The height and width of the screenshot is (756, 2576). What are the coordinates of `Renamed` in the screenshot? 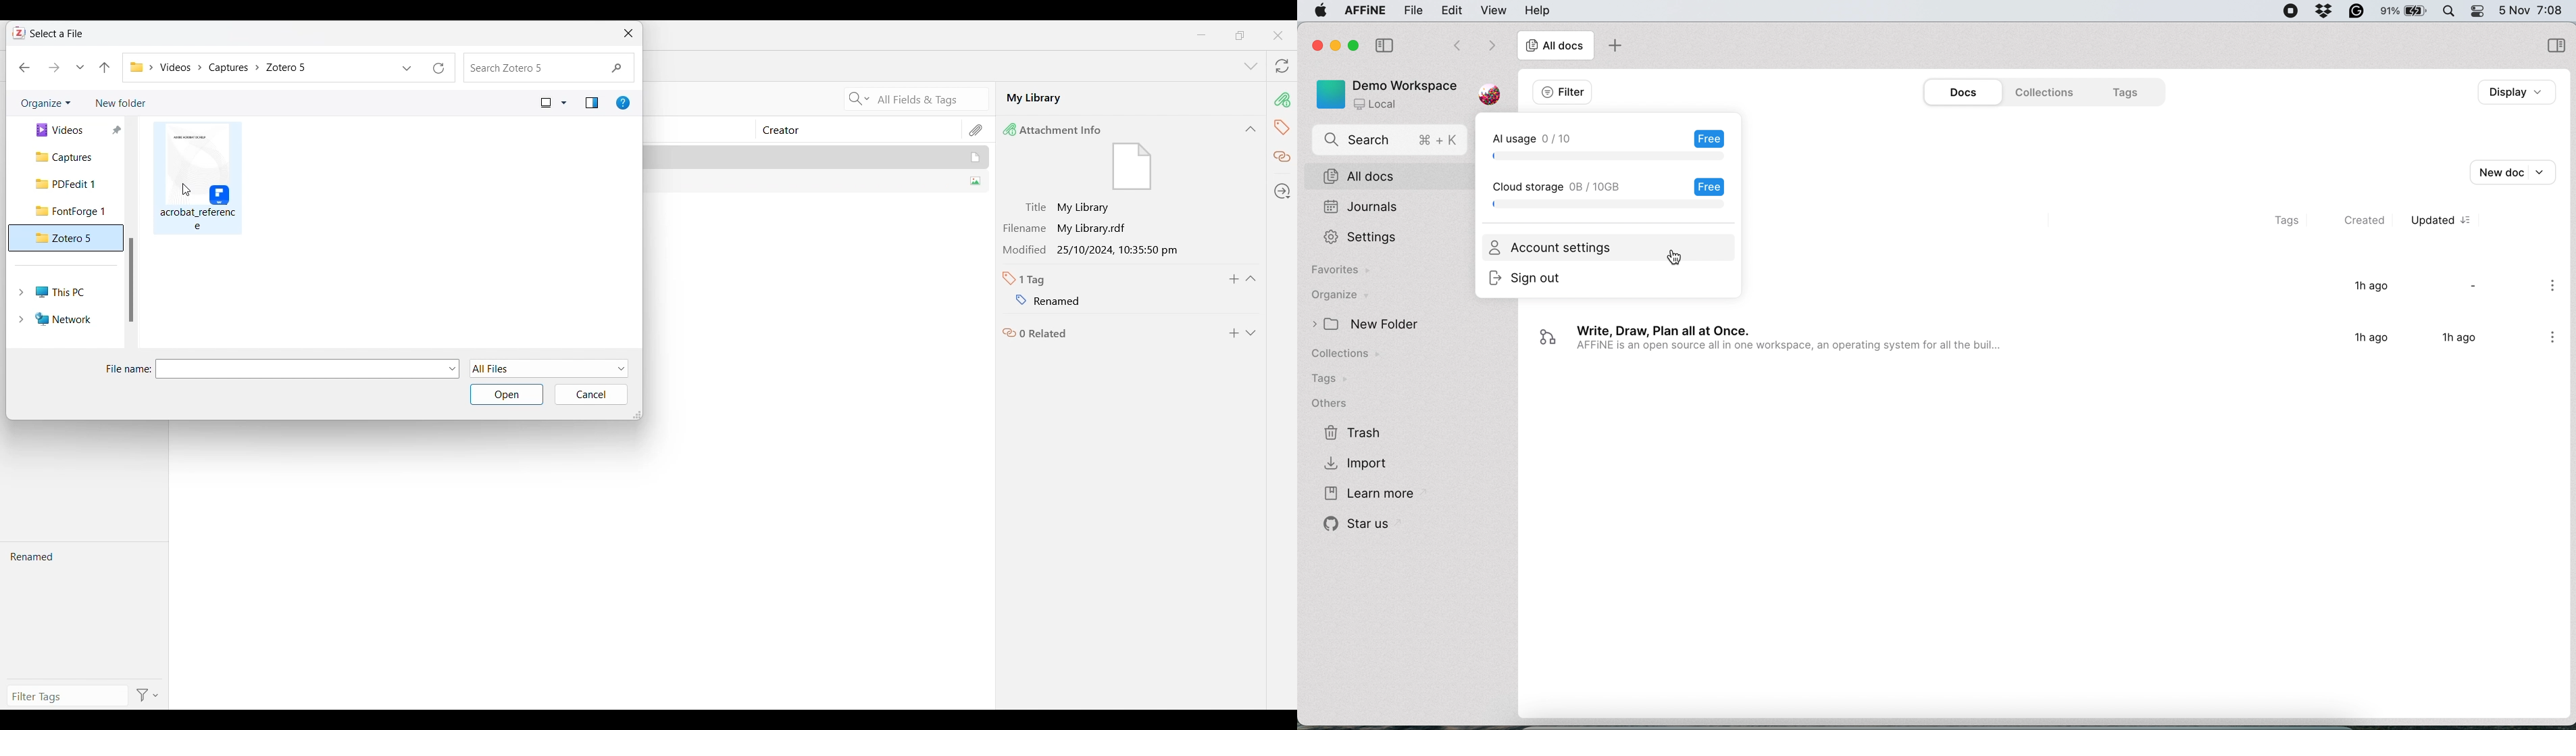 It's located at (86, 613).